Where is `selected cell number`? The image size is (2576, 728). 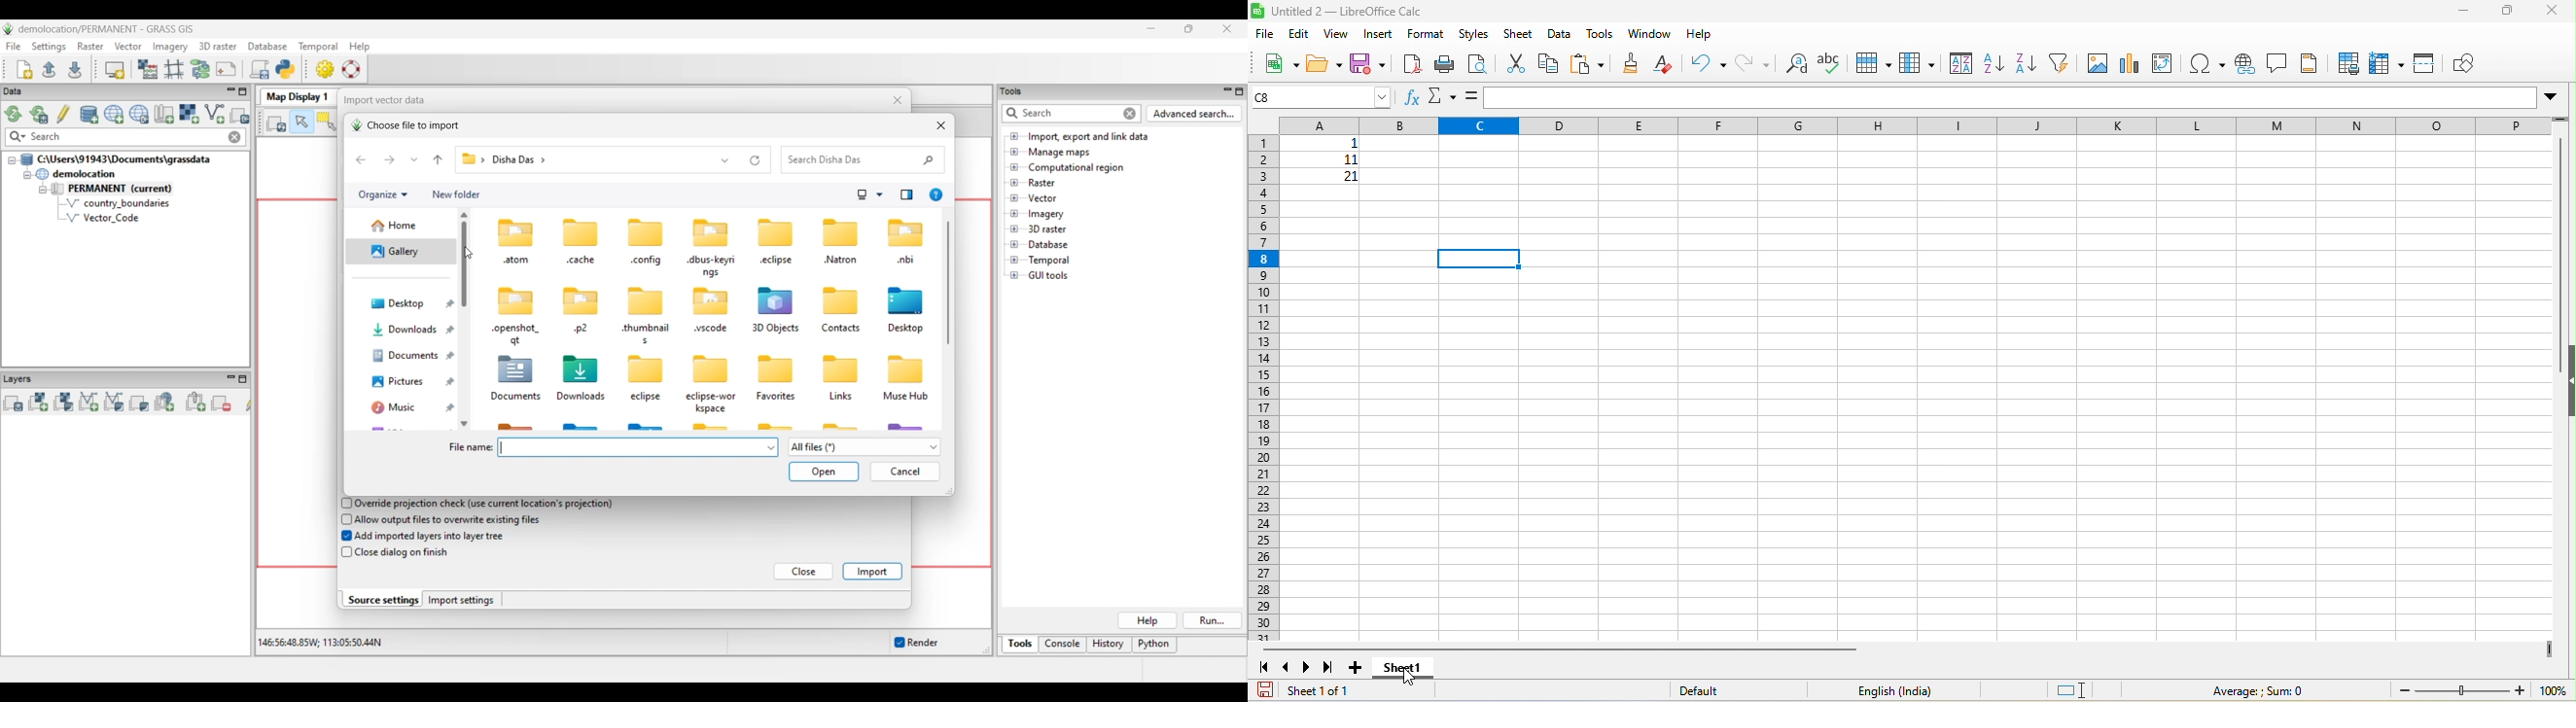 selected cell number is located at coordinates (1323, 96).